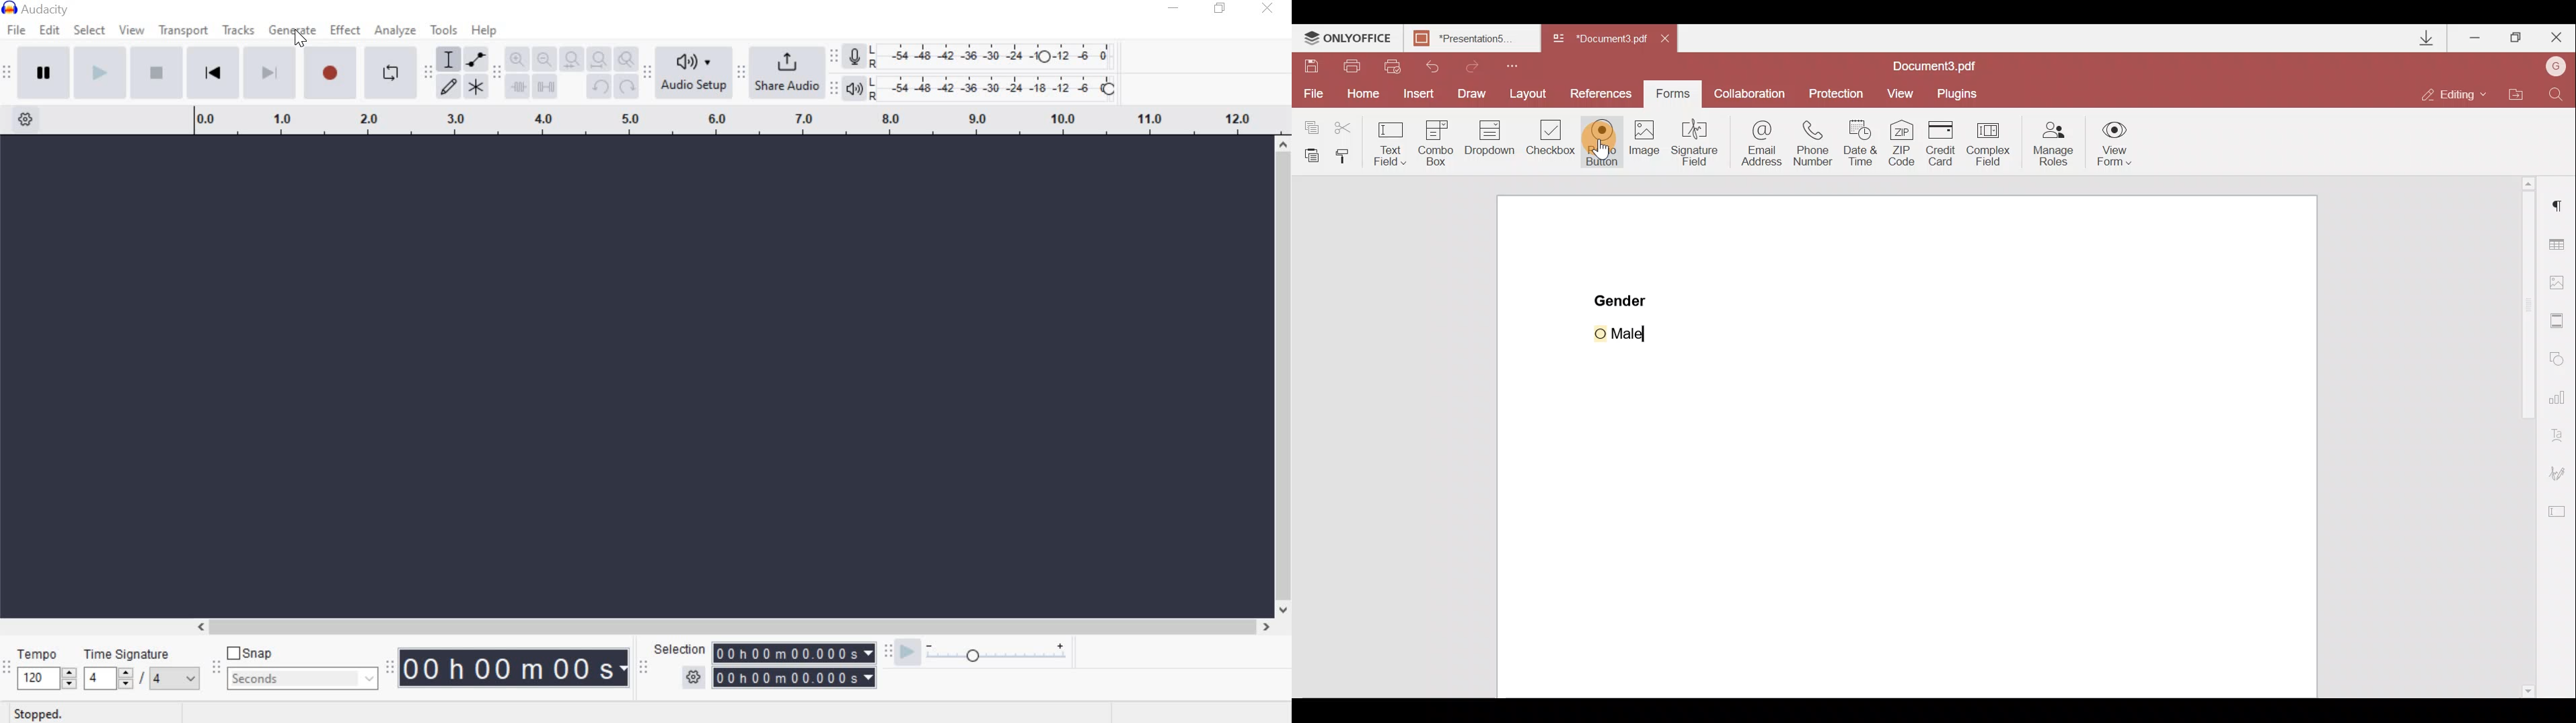  What do you see at coordinates (784, 70) in the screenshot?
I see `Share Audio` at bounding box center [784, 70].